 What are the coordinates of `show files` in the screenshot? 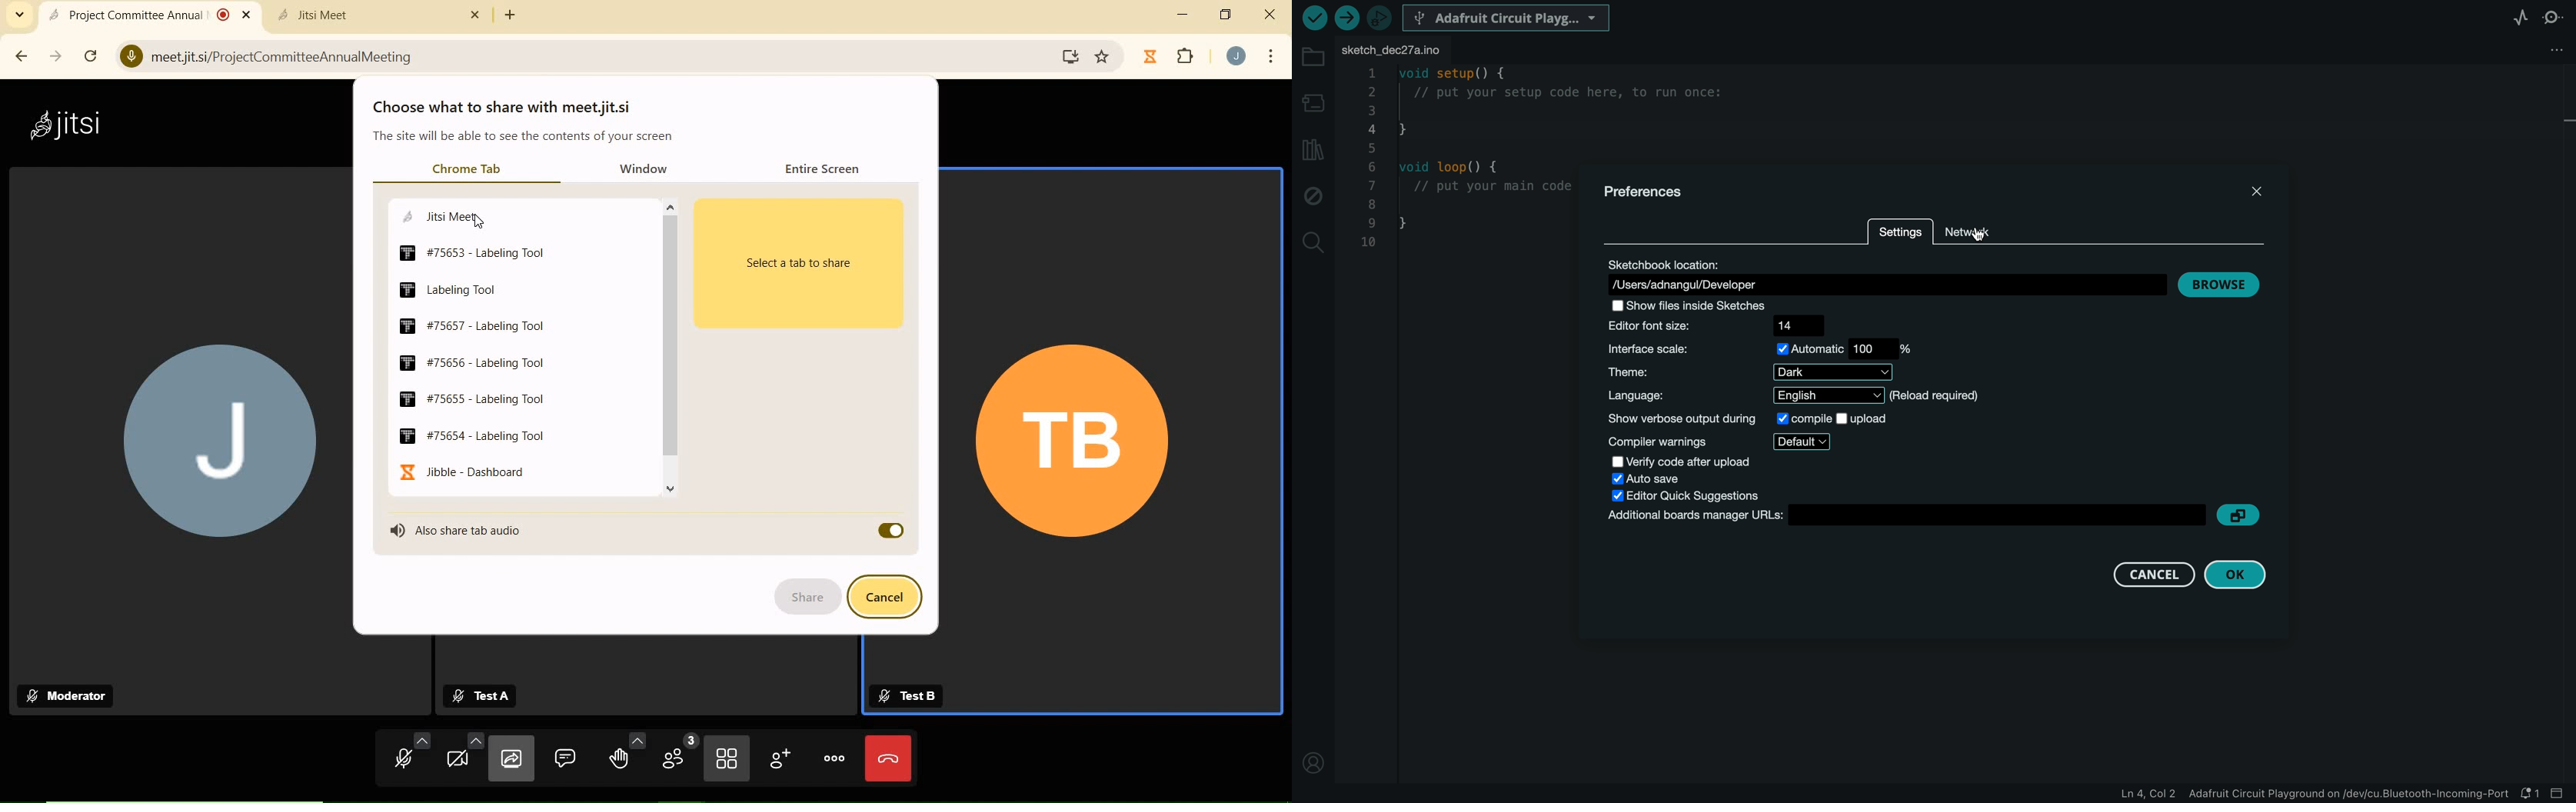 It's located at (1718, 307).